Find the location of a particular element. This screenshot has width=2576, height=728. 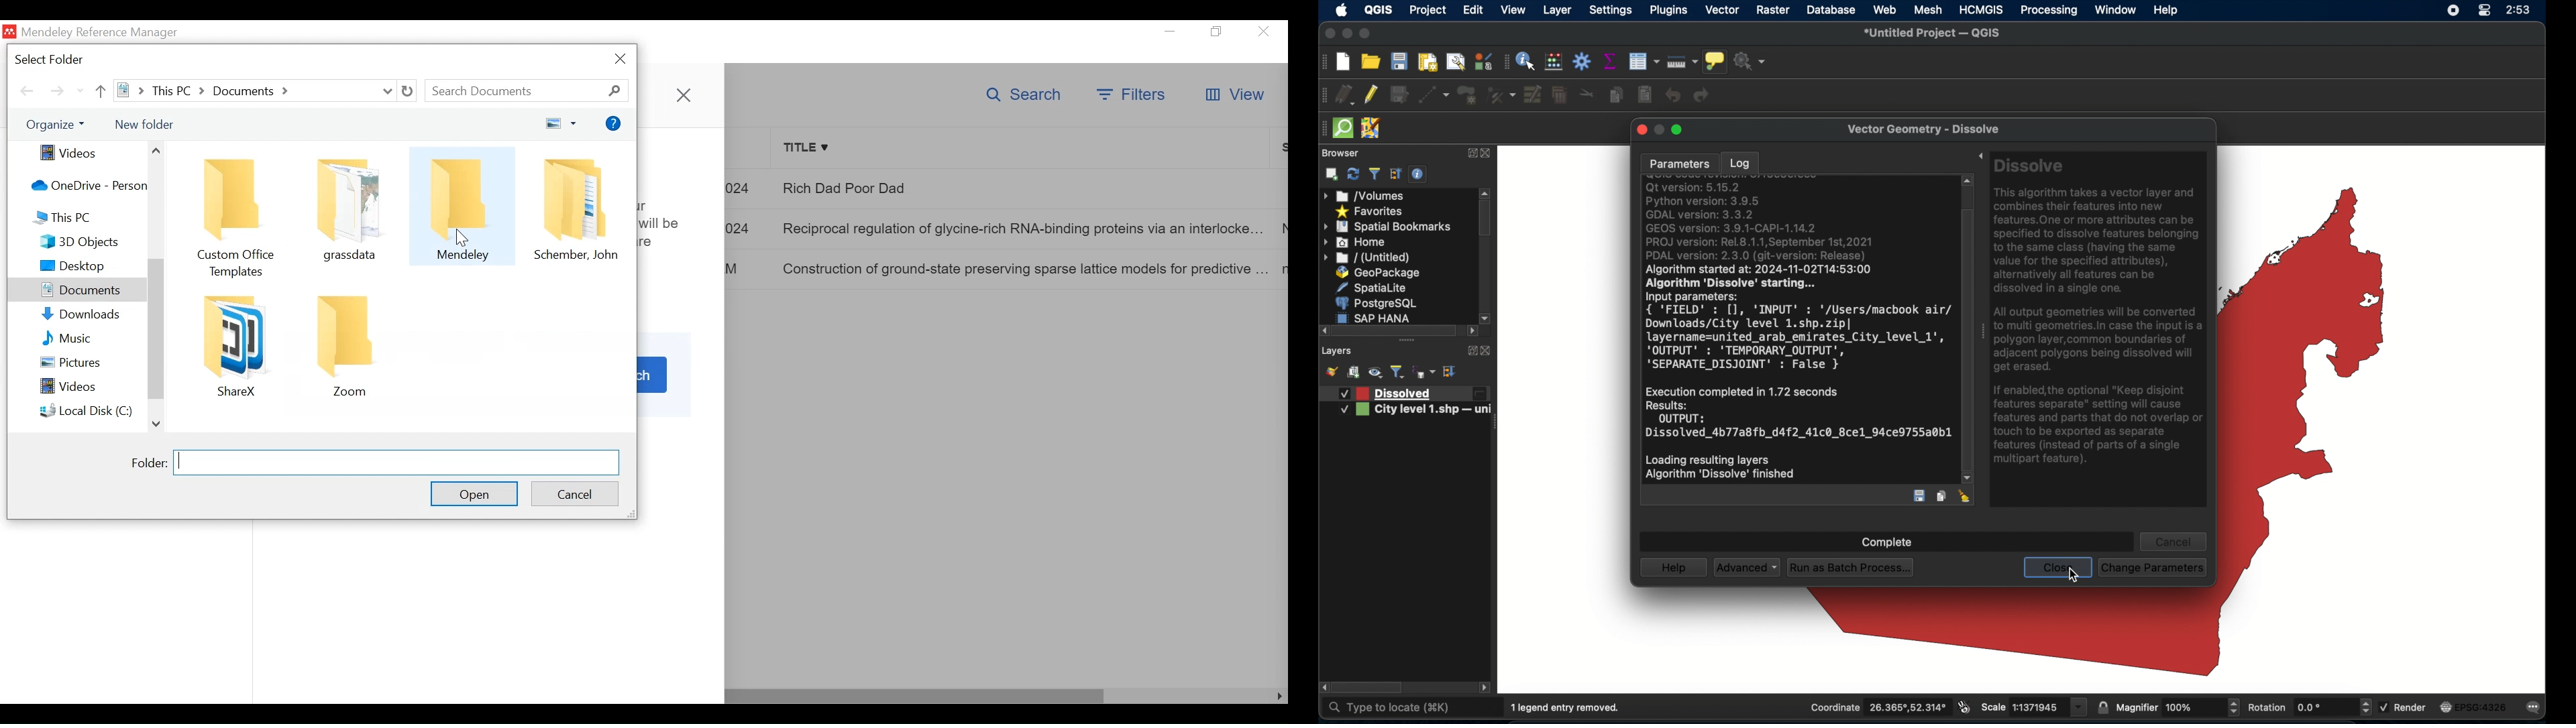

scroll box is located at coordinates (1369, 688).